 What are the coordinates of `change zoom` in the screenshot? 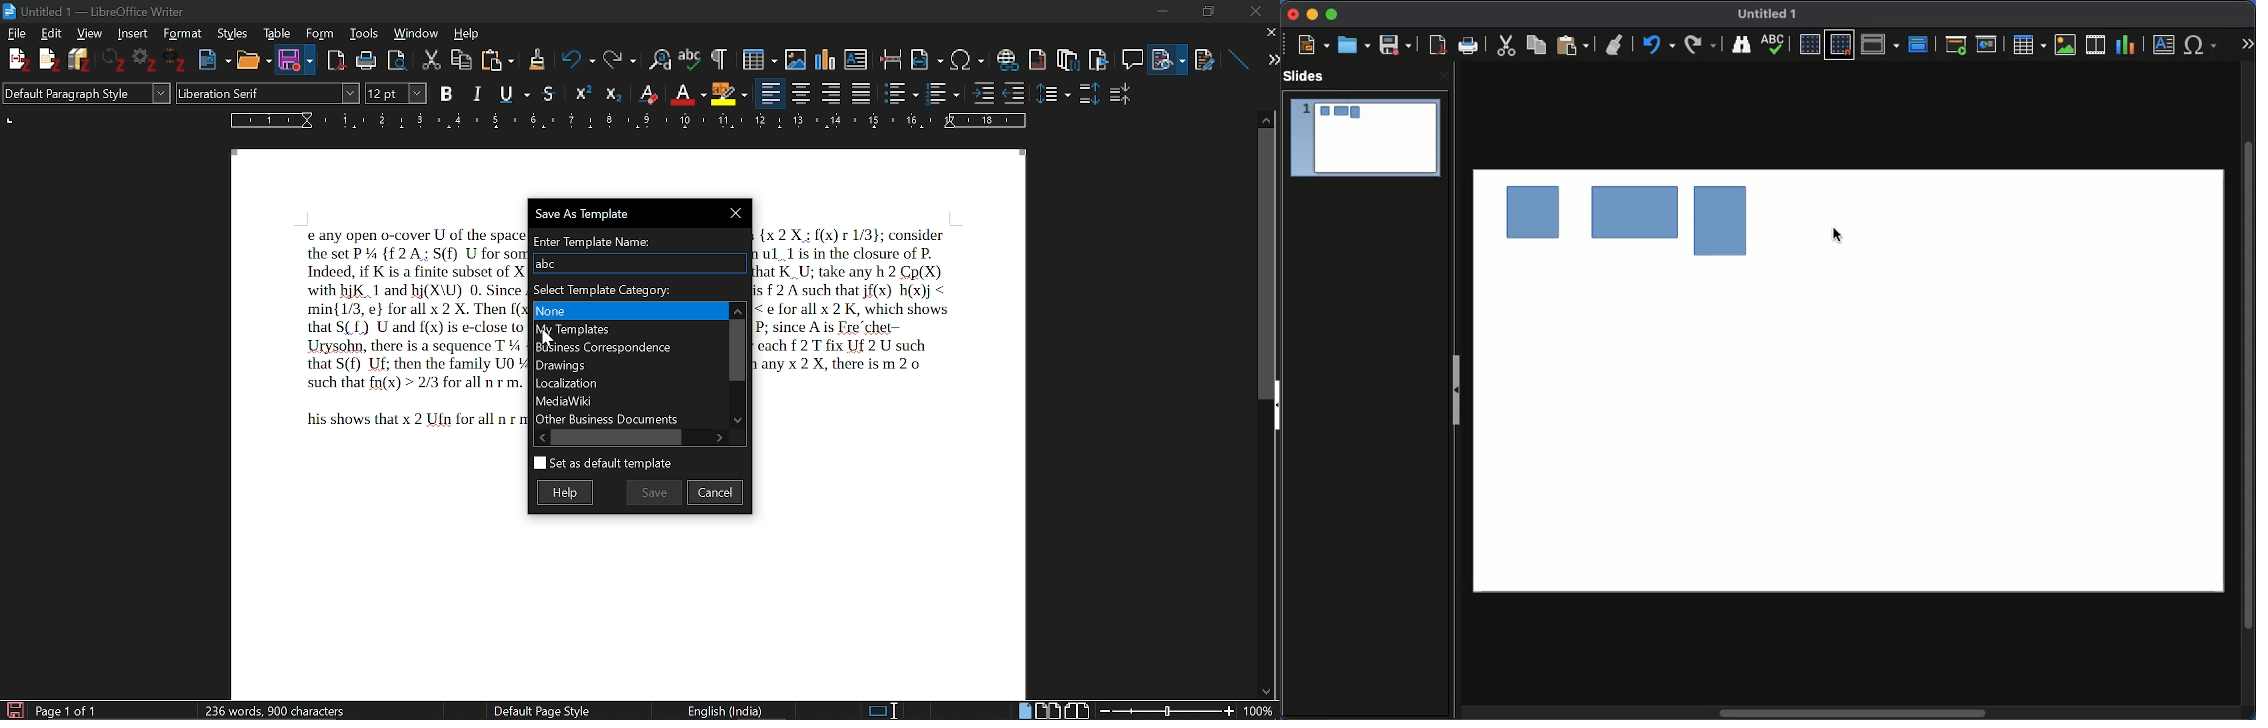 It's located at (1185, 710).